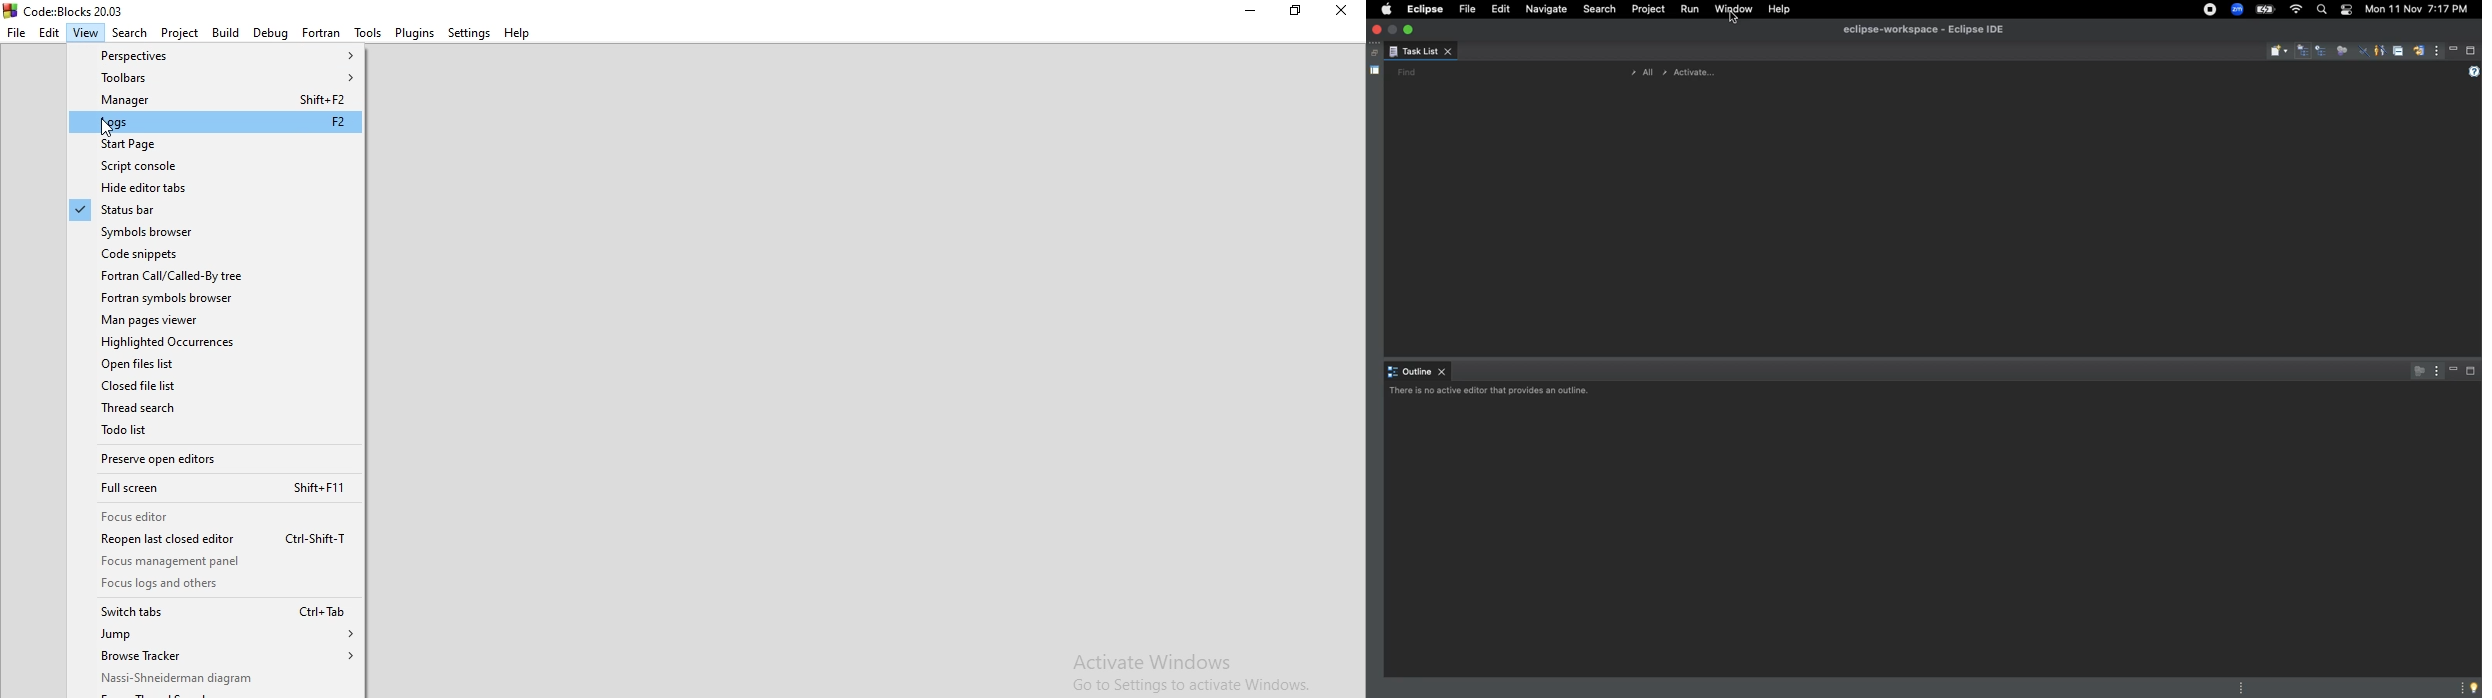 This screenshot has width=2492, height=700. What do you see at coordinates (2321, 12) in the screenshot?
I see `Search` at bounding box center [2321, 12].